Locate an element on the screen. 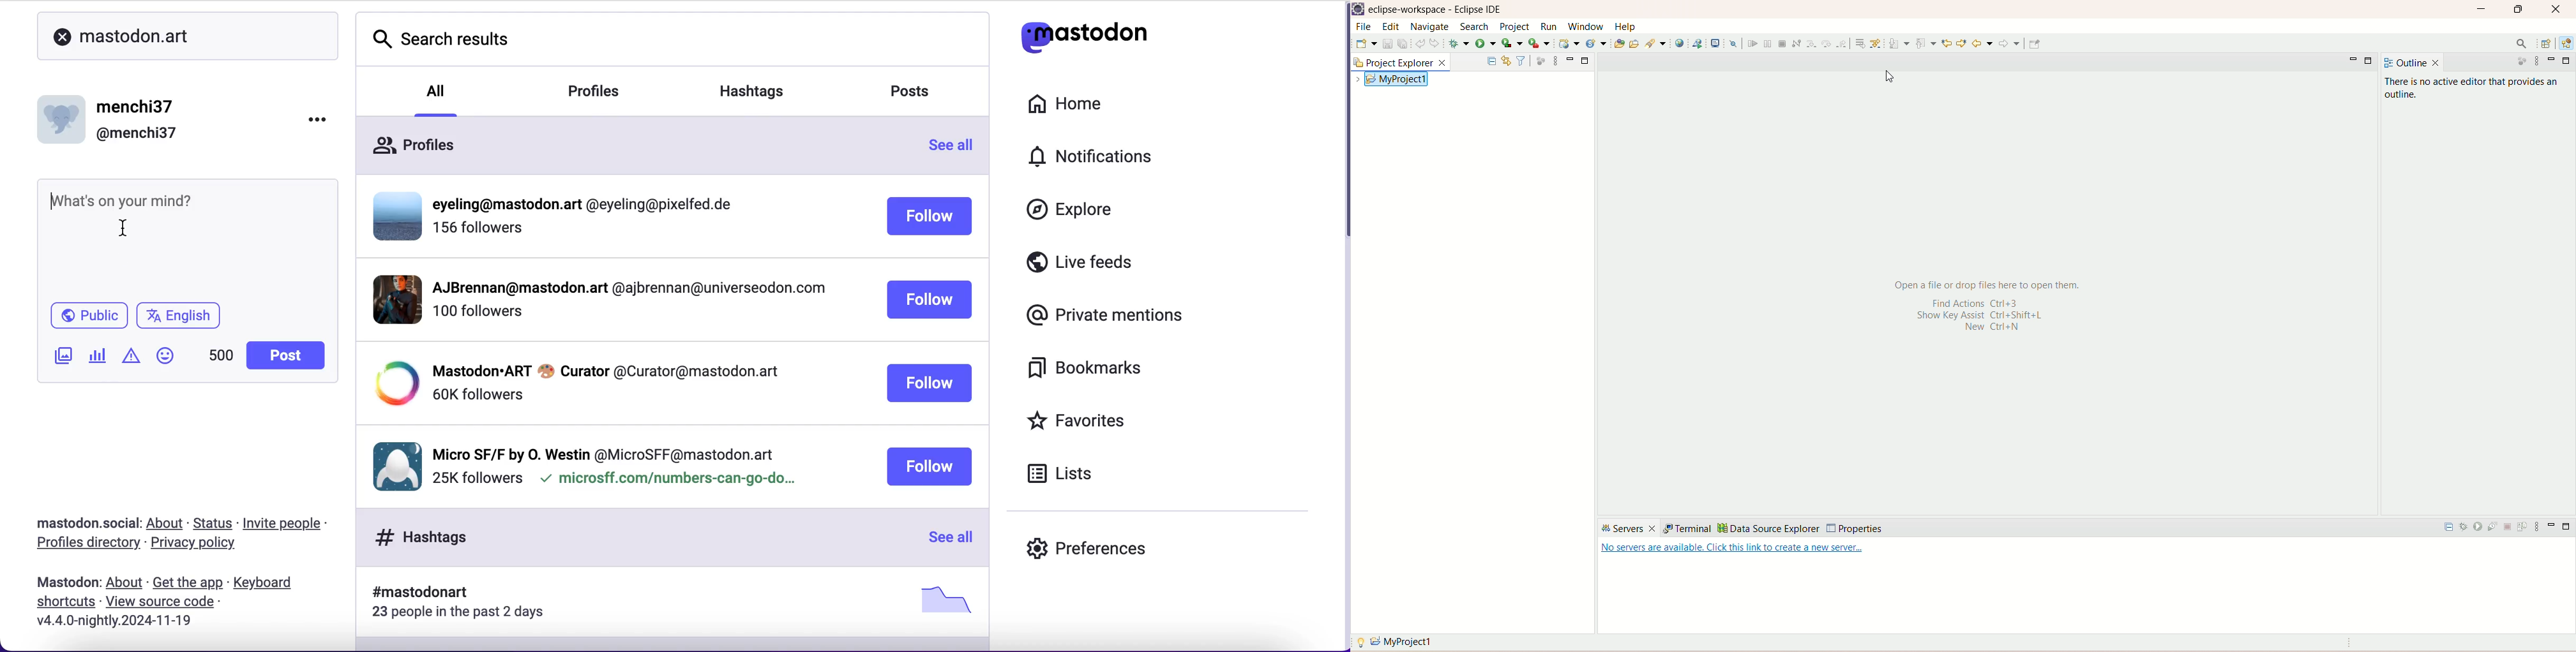  text is located at coordinates (1733, 551).